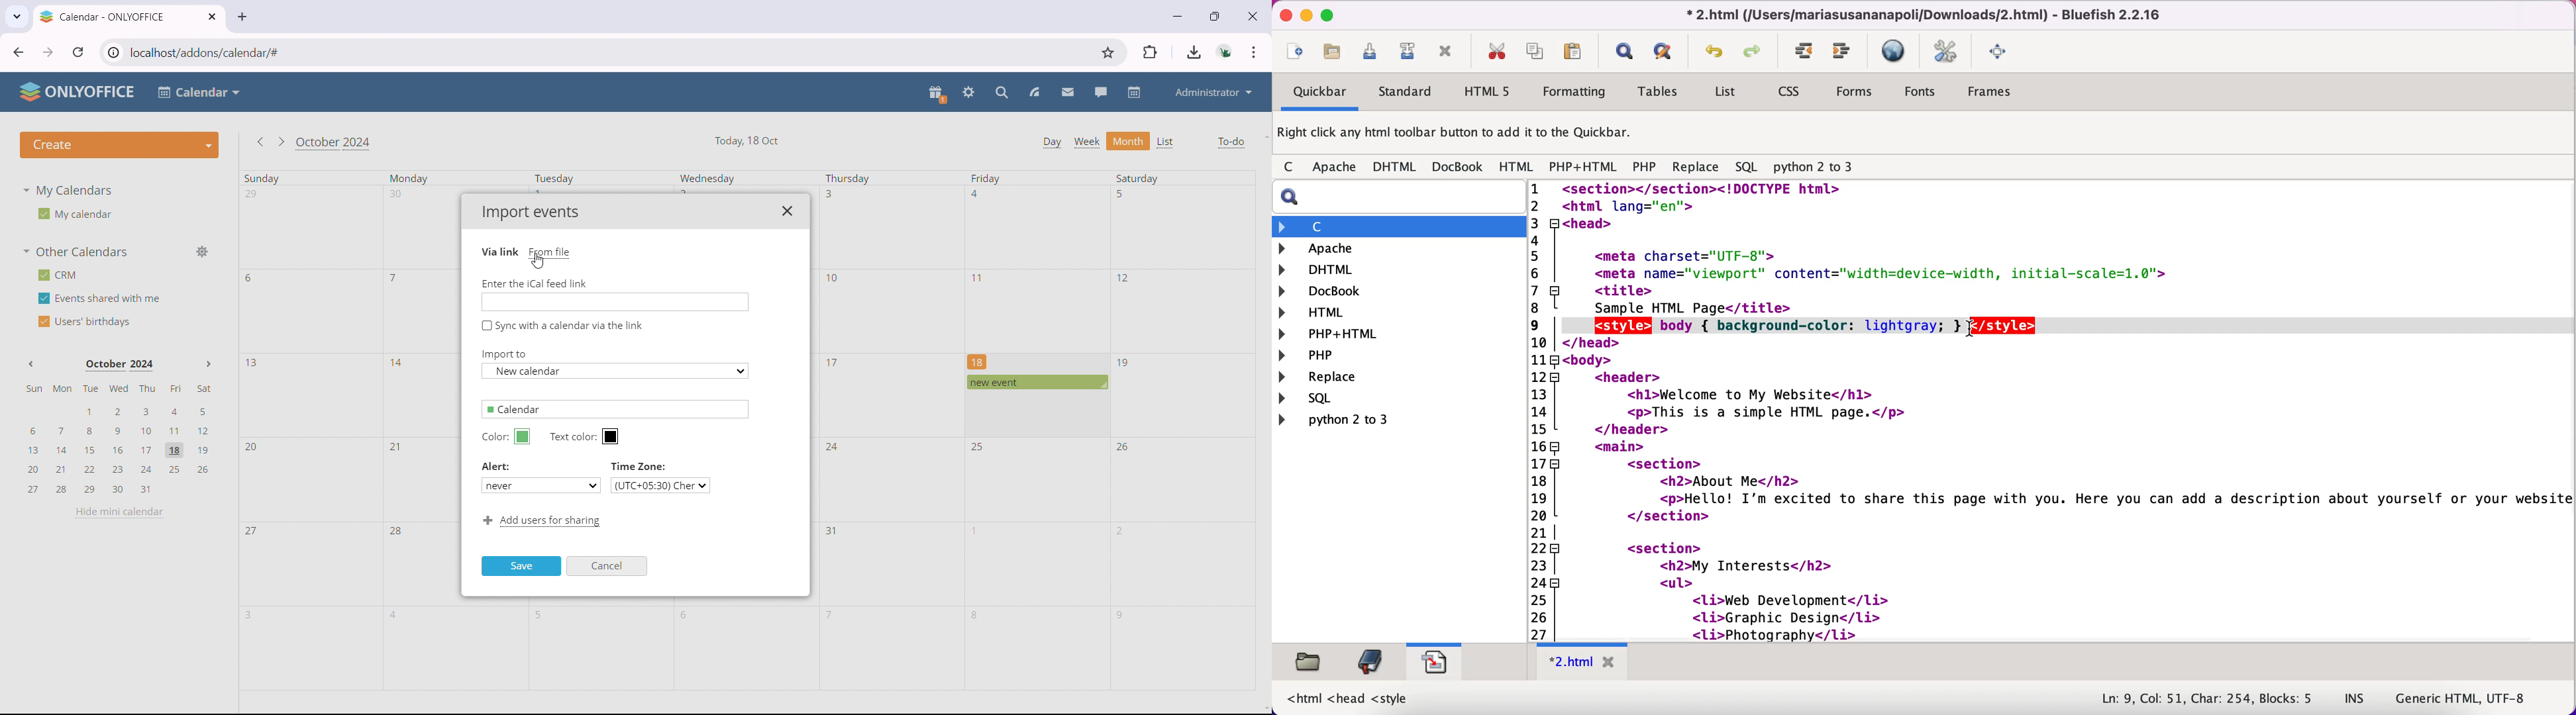 This screenshot has height=728, width=2576. I want to click on docbook, so click(1458, 166).